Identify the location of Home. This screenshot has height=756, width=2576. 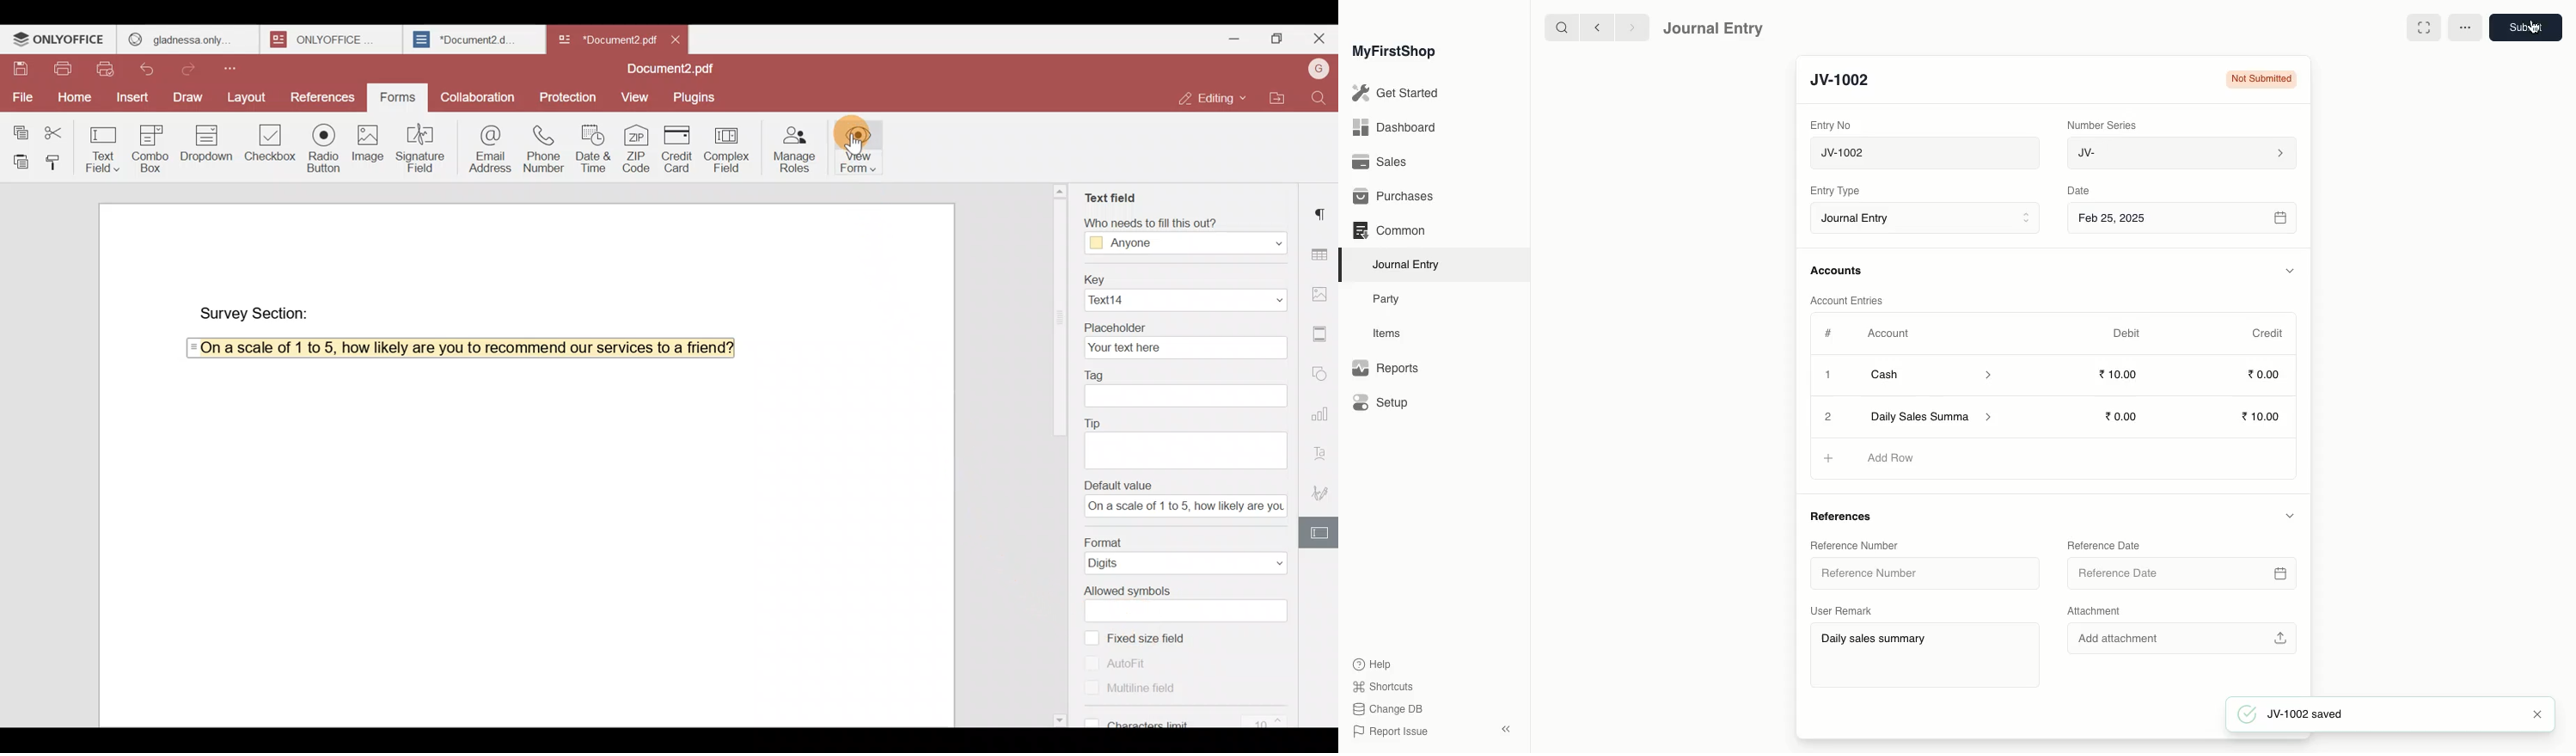
(73, 96).